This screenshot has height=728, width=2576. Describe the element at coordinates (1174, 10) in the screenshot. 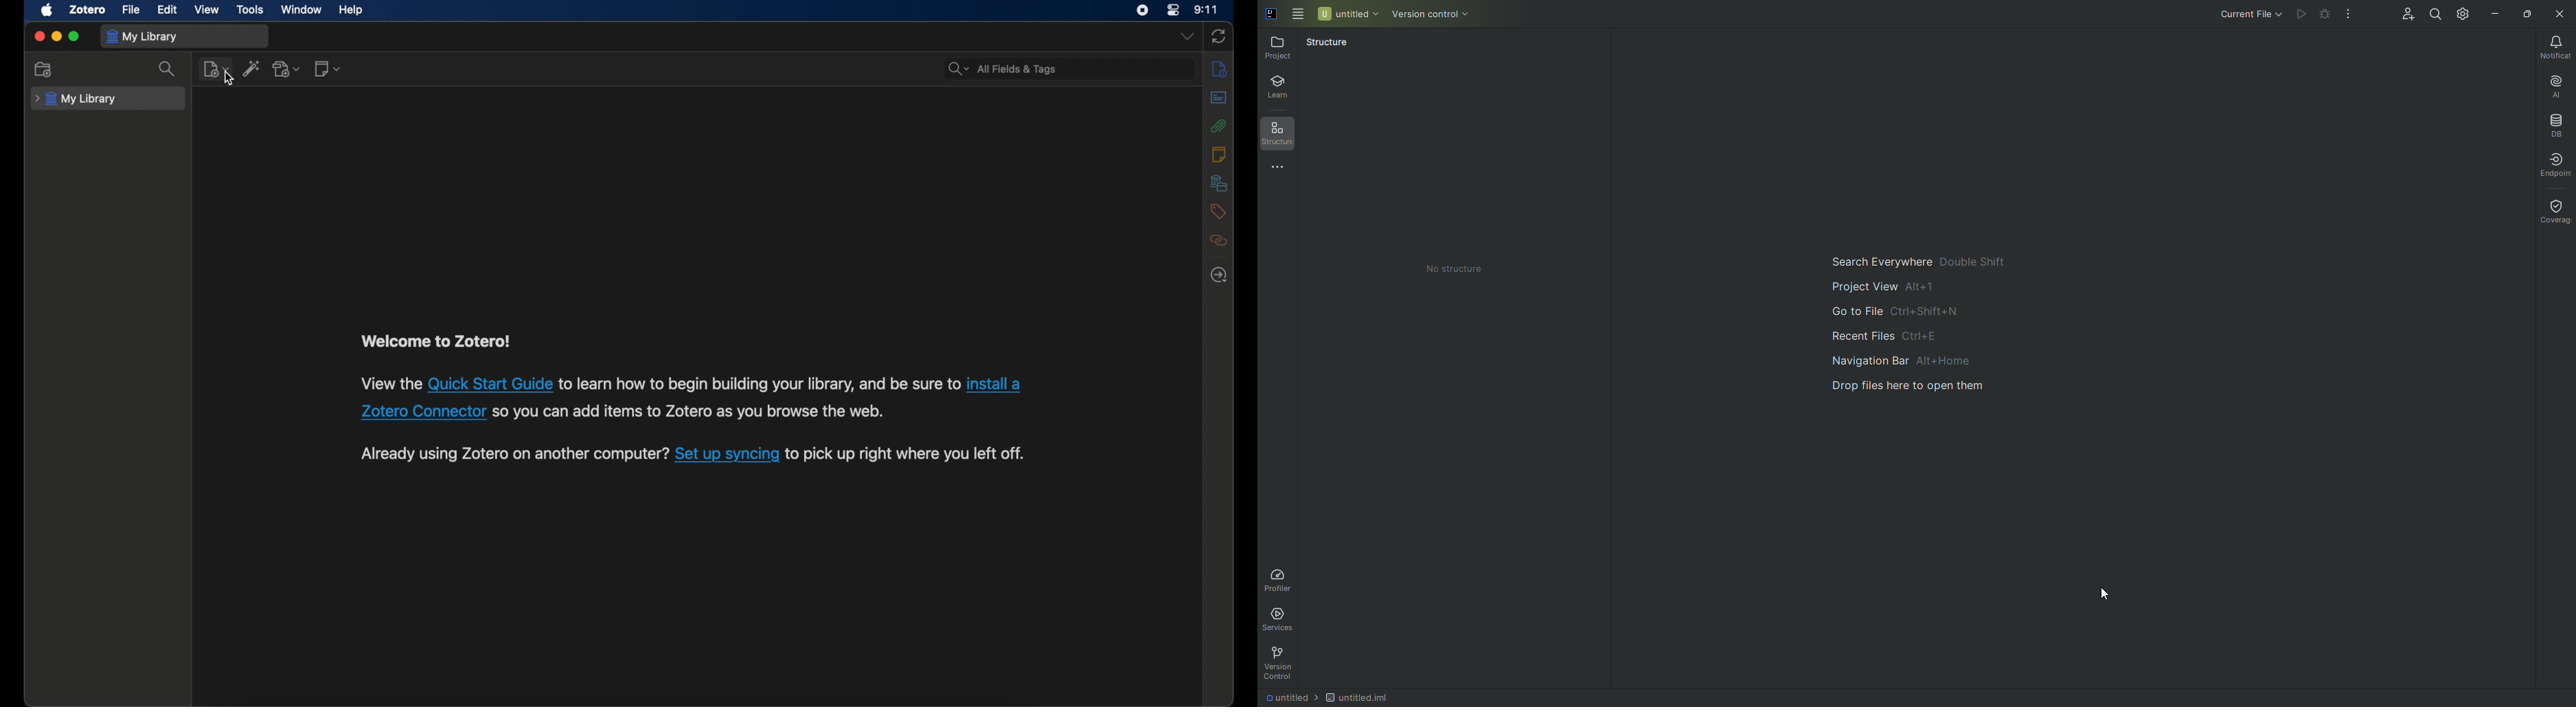

I see `control center` at that location.